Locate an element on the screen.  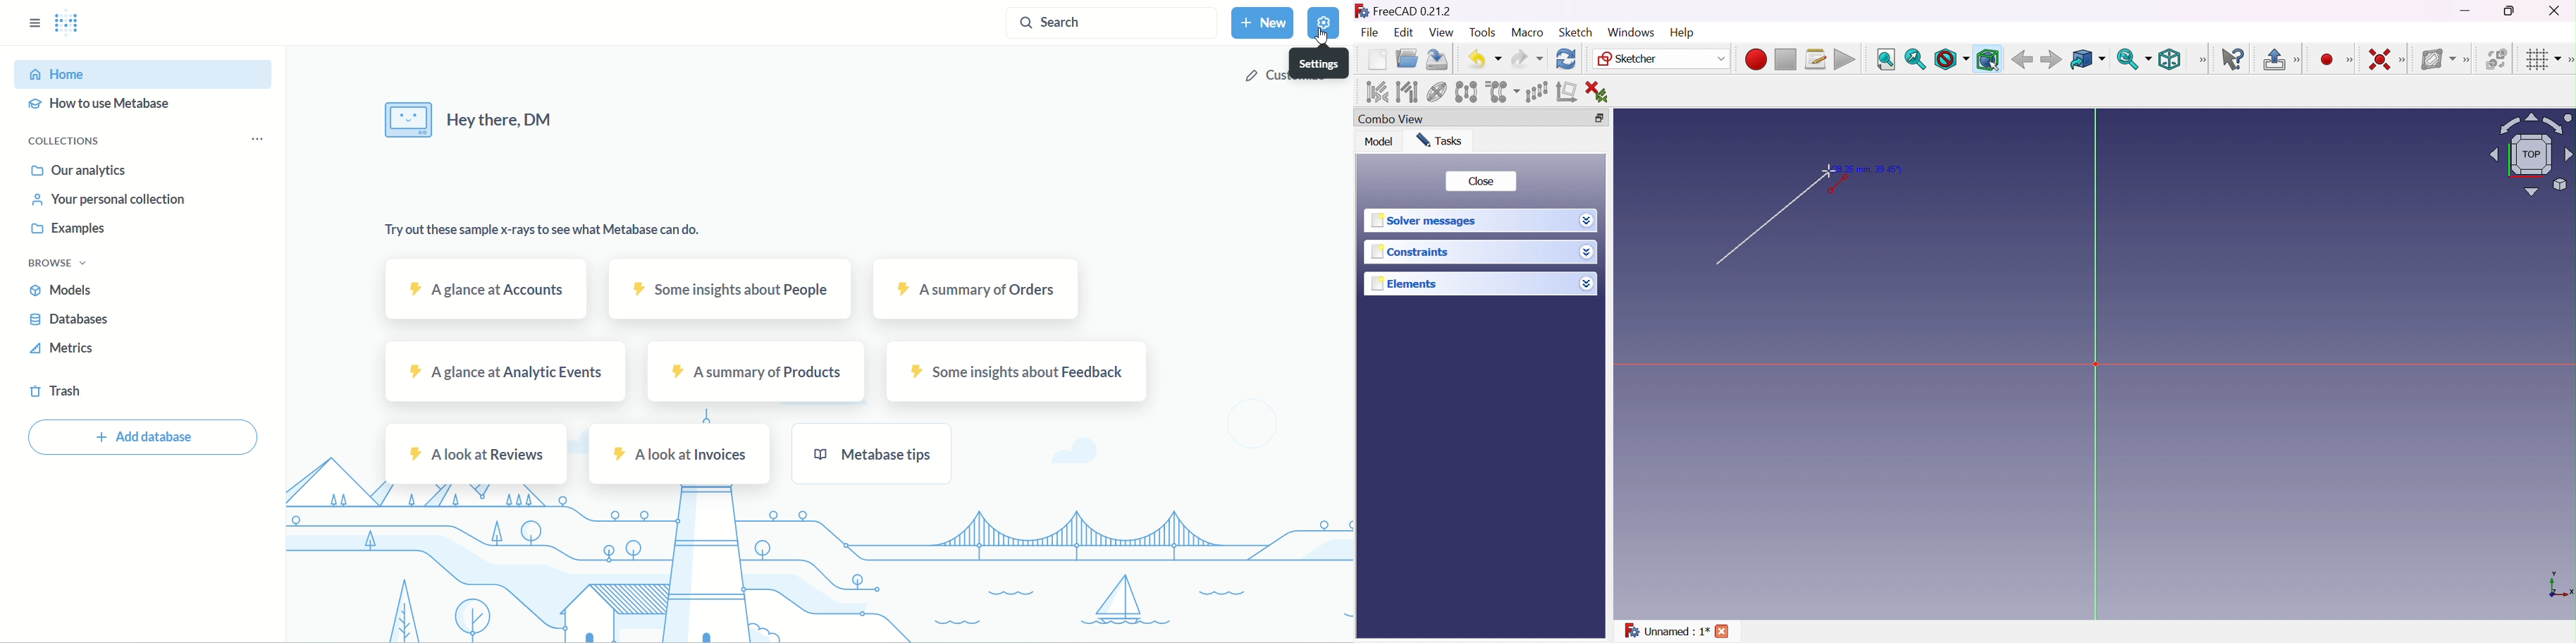
Elements is located at coordinates (1411, 284).